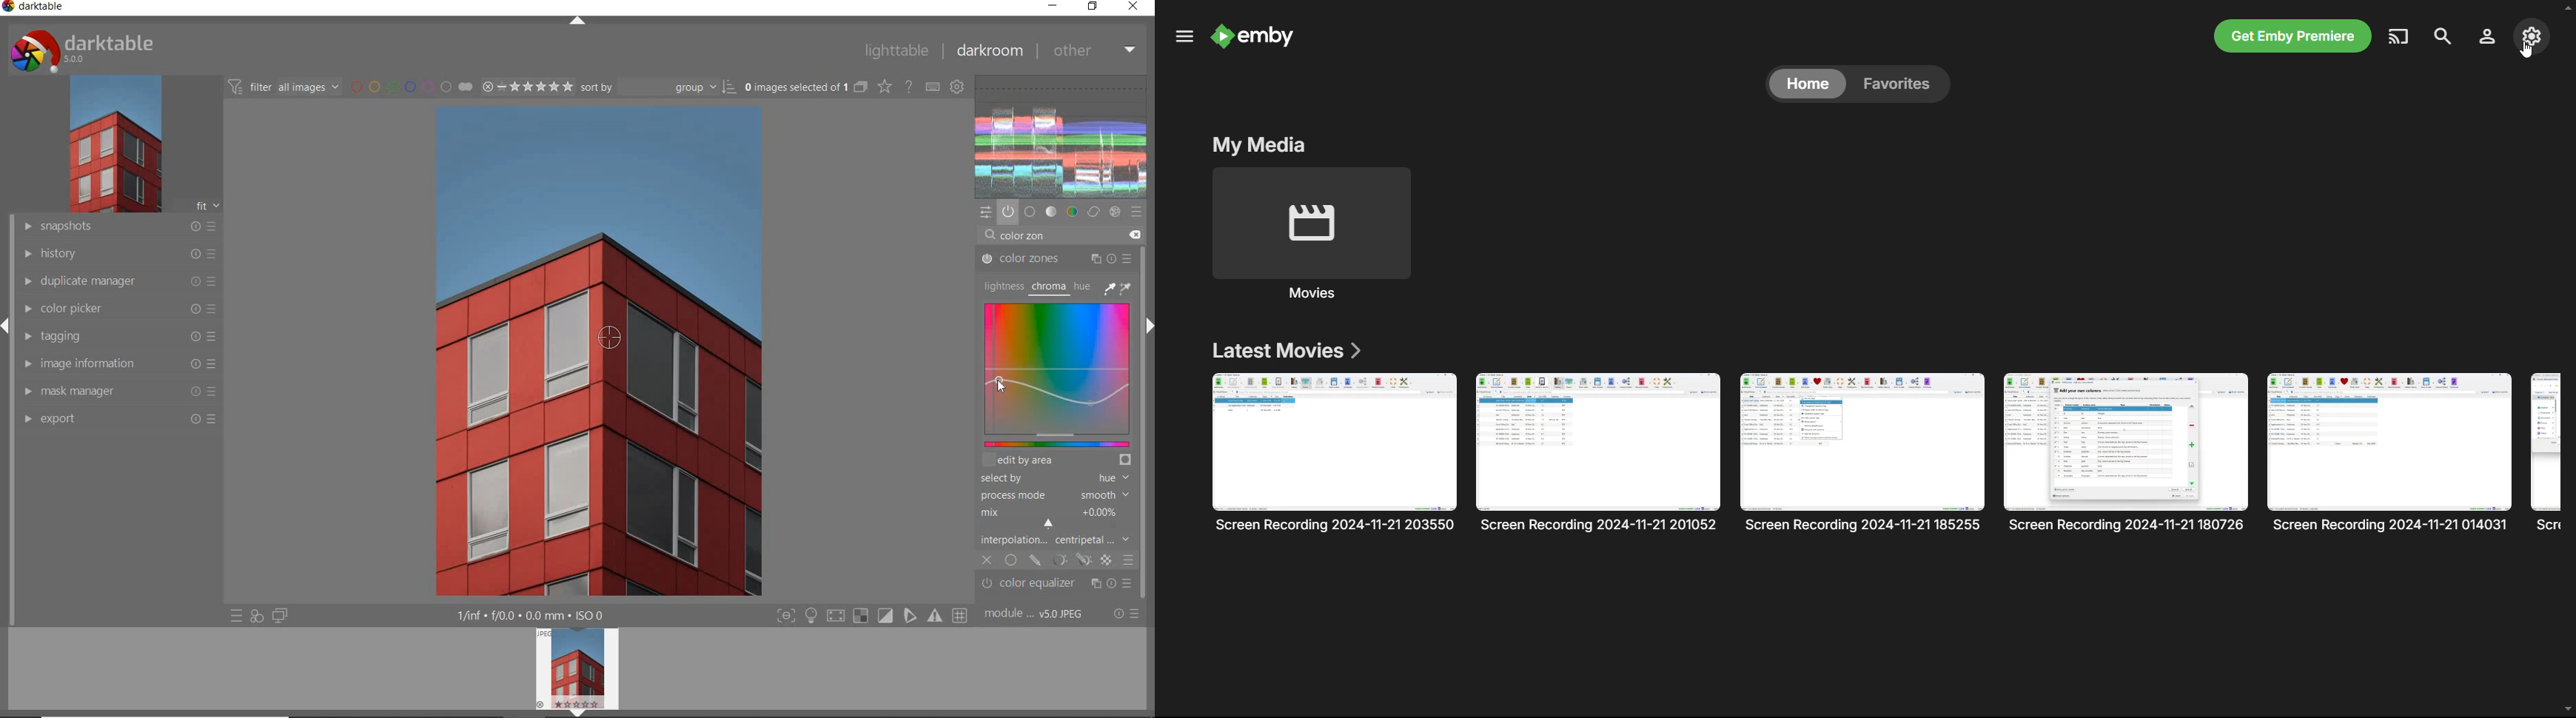 This screenshot has width=2576, height=728. I want to click on close, so click(1134, 7).